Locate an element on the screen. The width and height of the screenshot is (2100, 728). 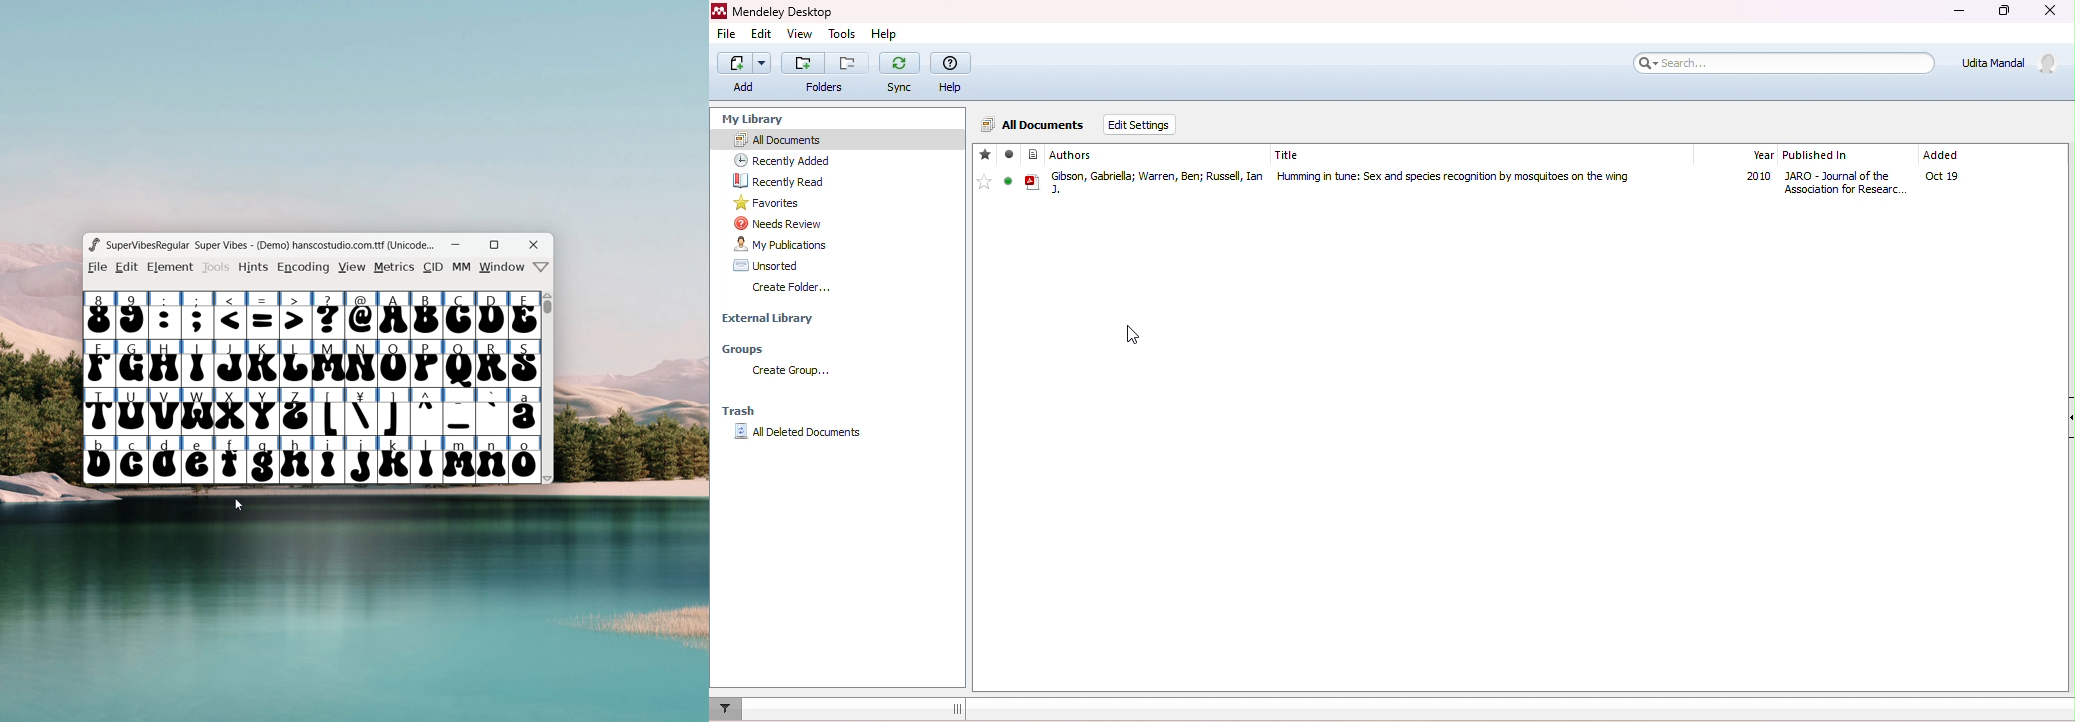
unsorted is located at coordinates (769, 267).